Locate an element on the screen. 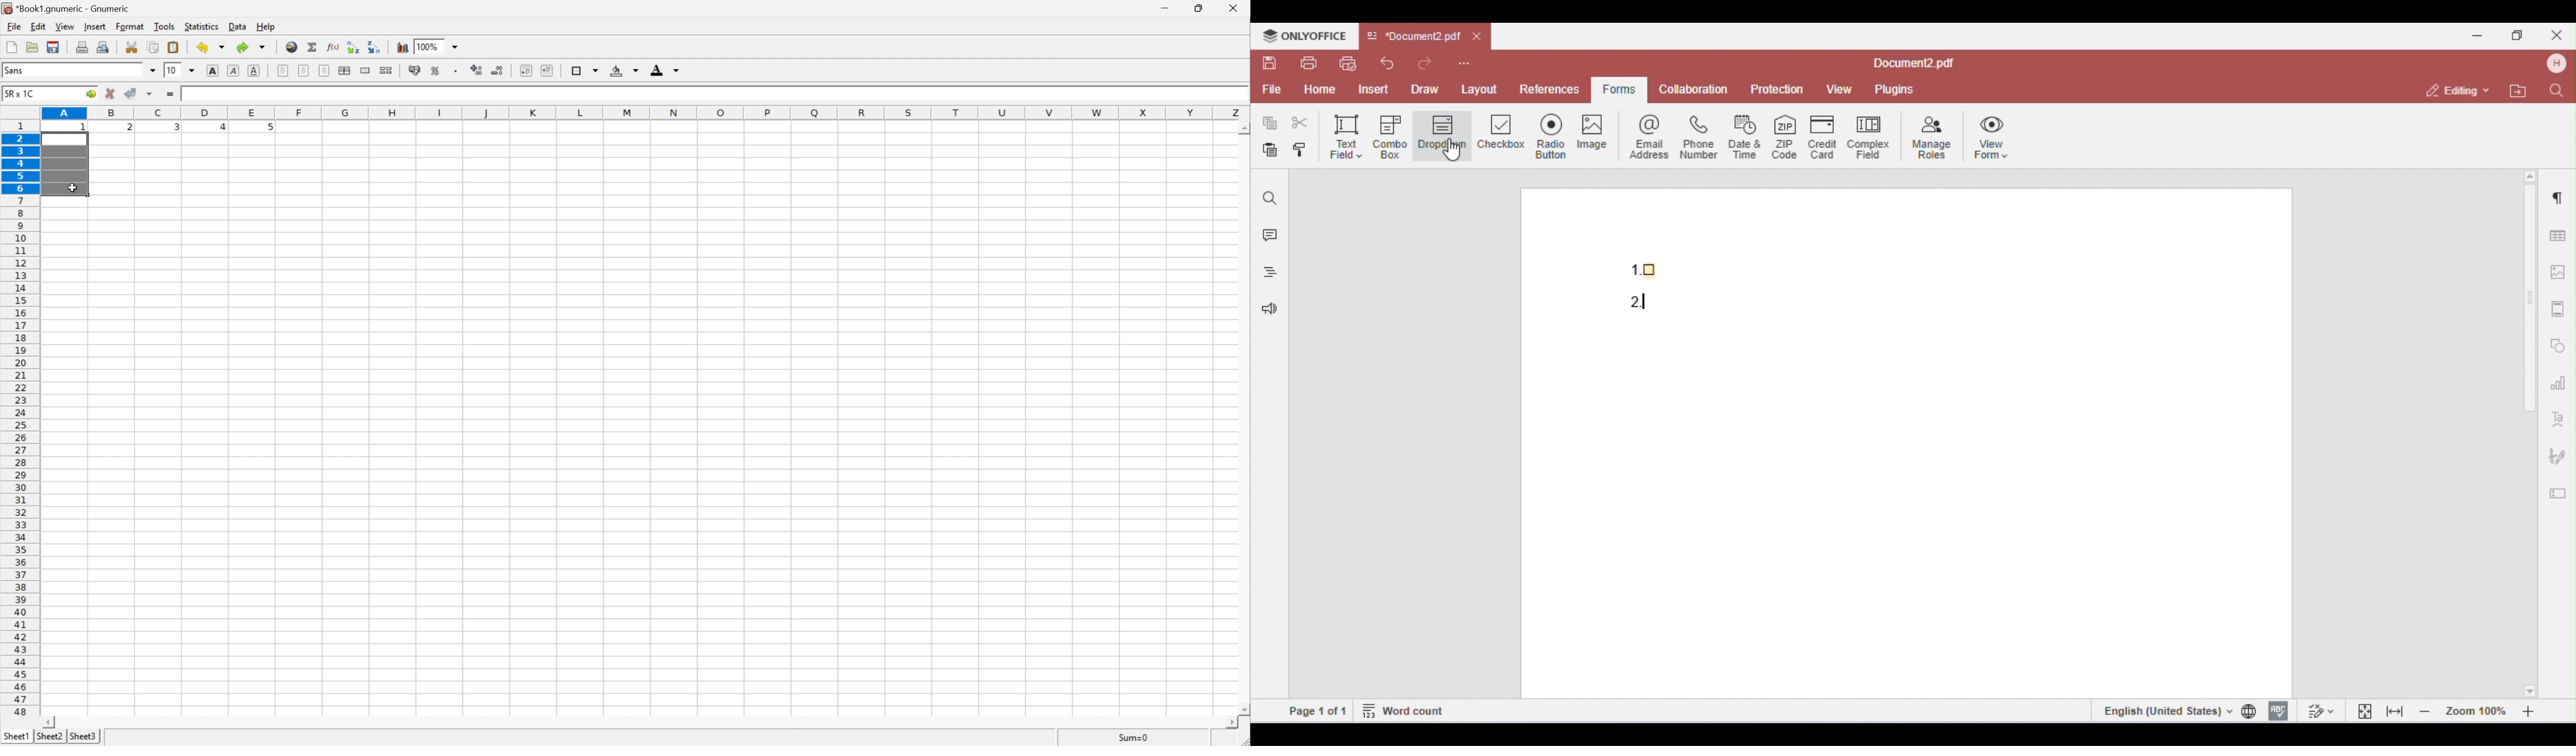 This screenshot has width=2576, height=756. scroll left is located at coordinates (52, 723).